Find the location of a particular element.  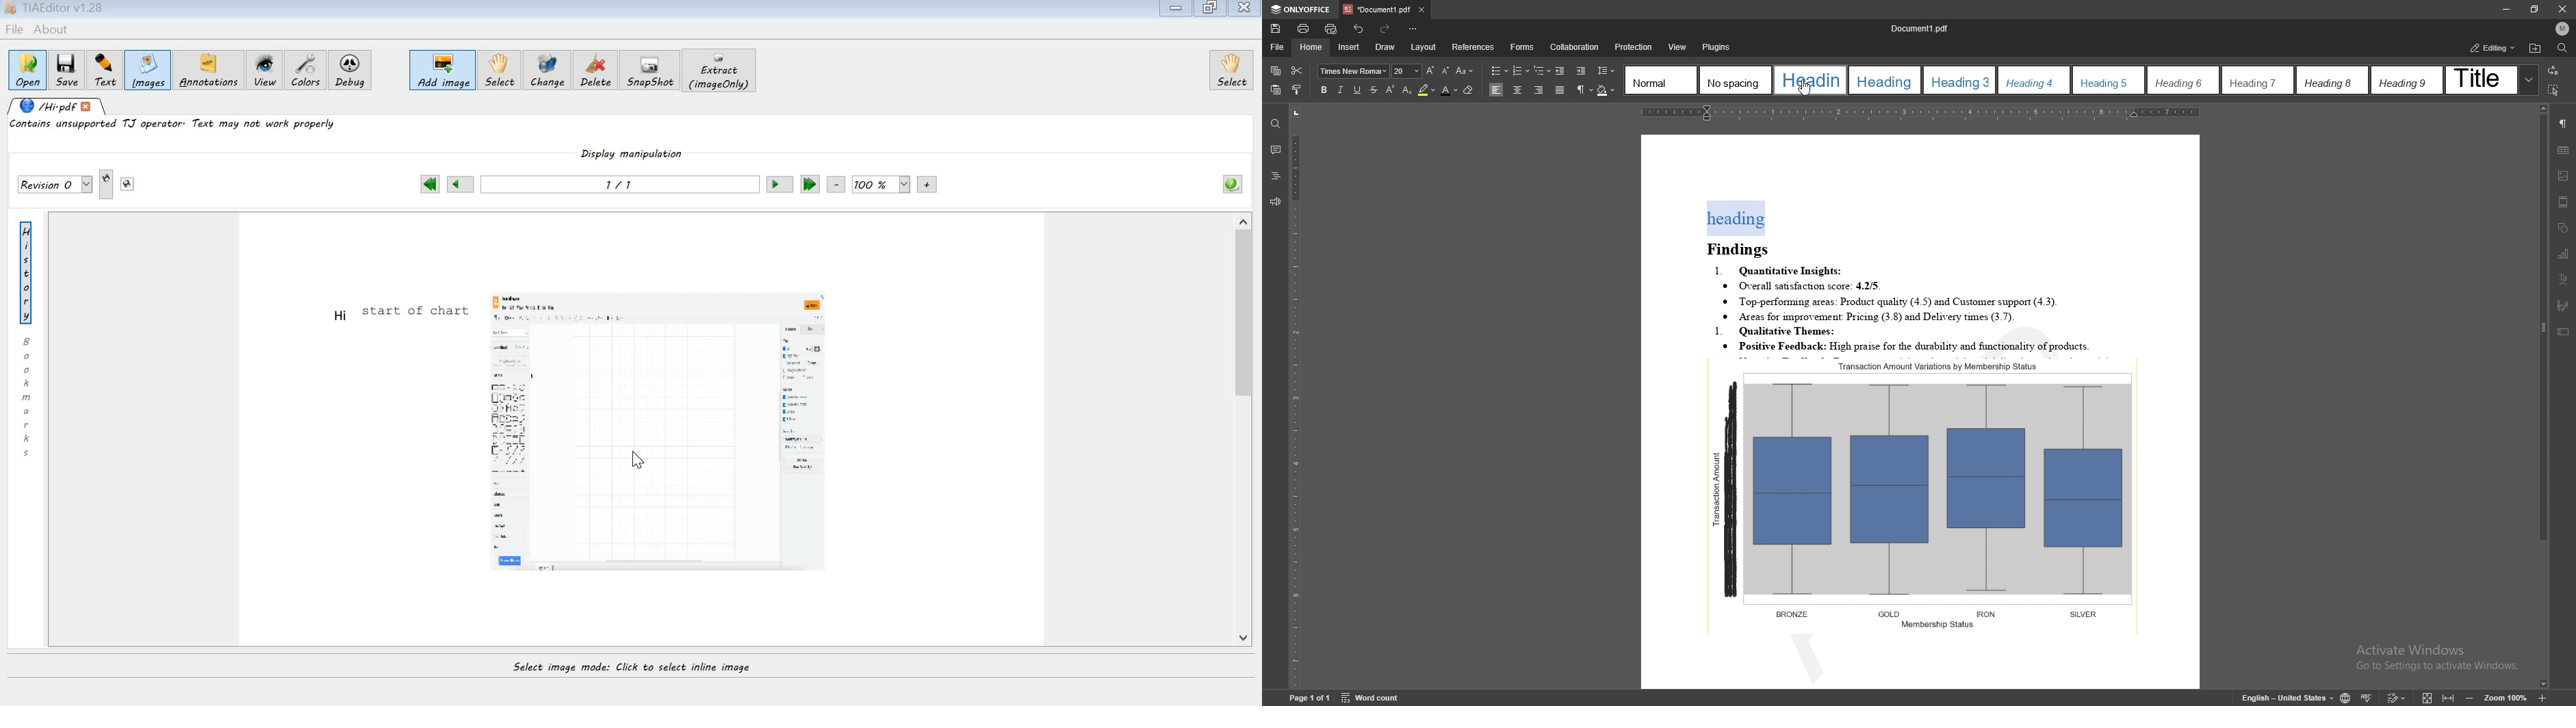

® Overall satisfaction score: 4.2/5. is located at coordinates (1803, 284).